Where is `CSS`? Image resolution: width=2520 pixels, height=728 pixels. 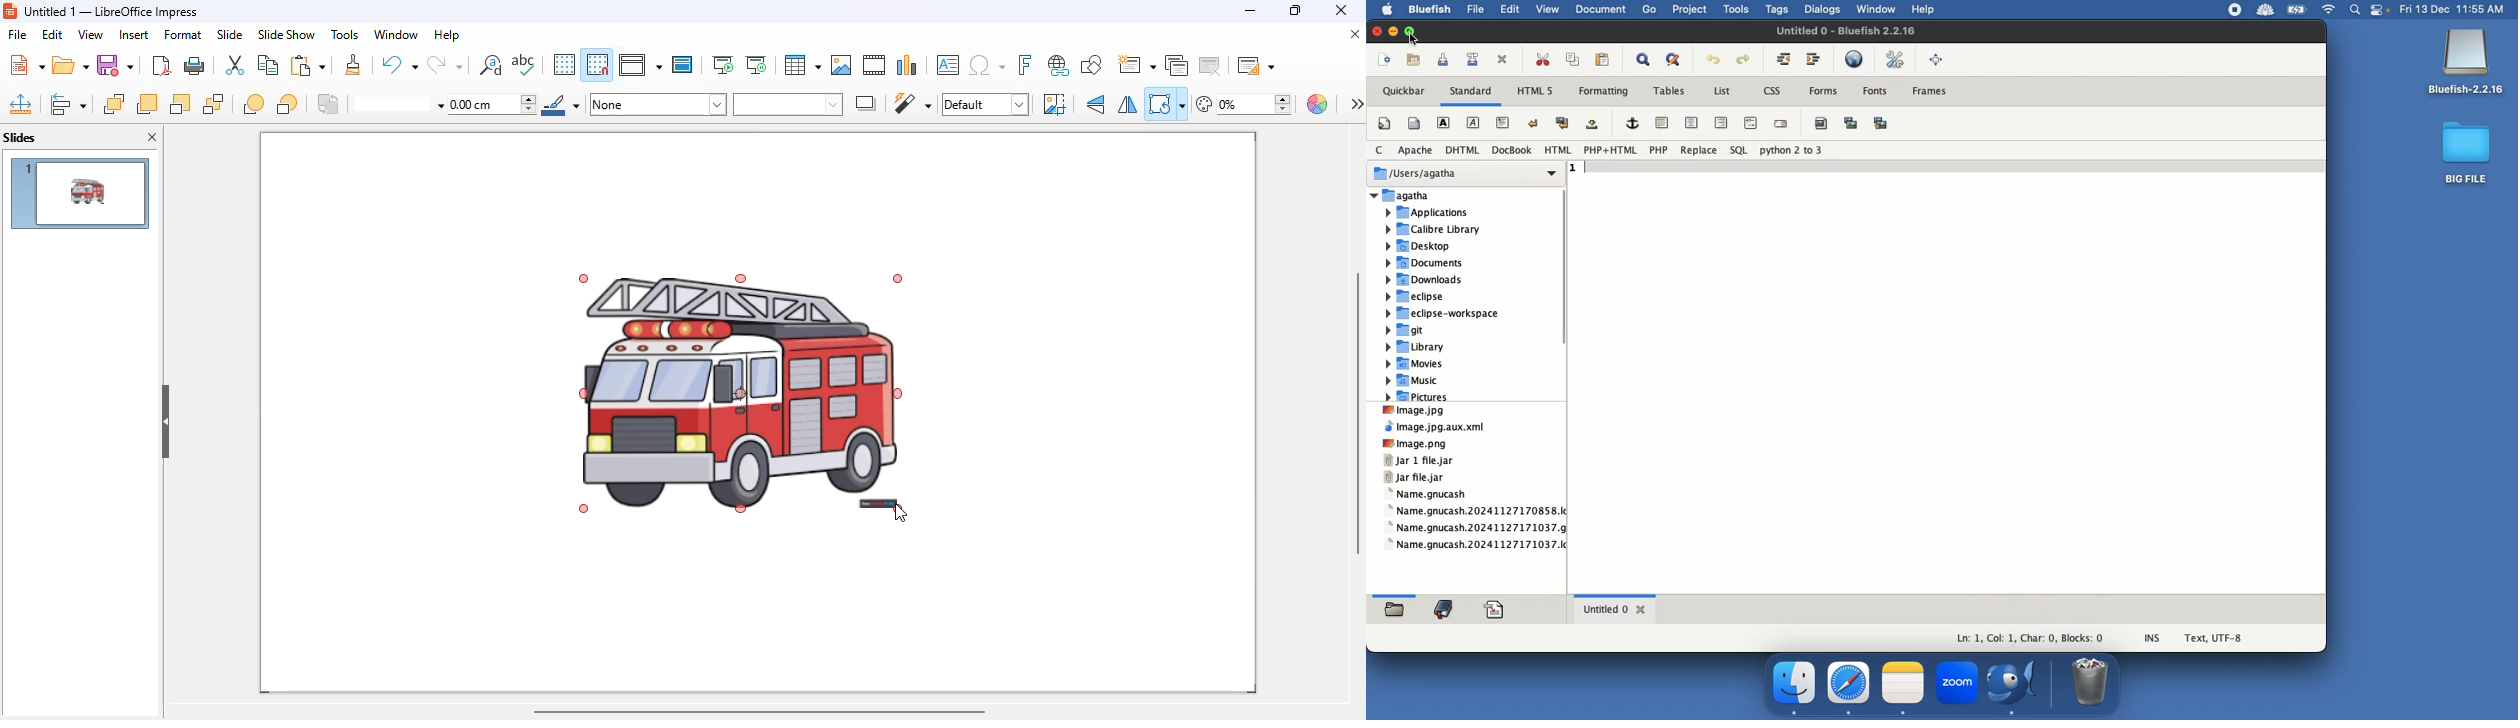
CSS is located at coordinates (1774, 91).